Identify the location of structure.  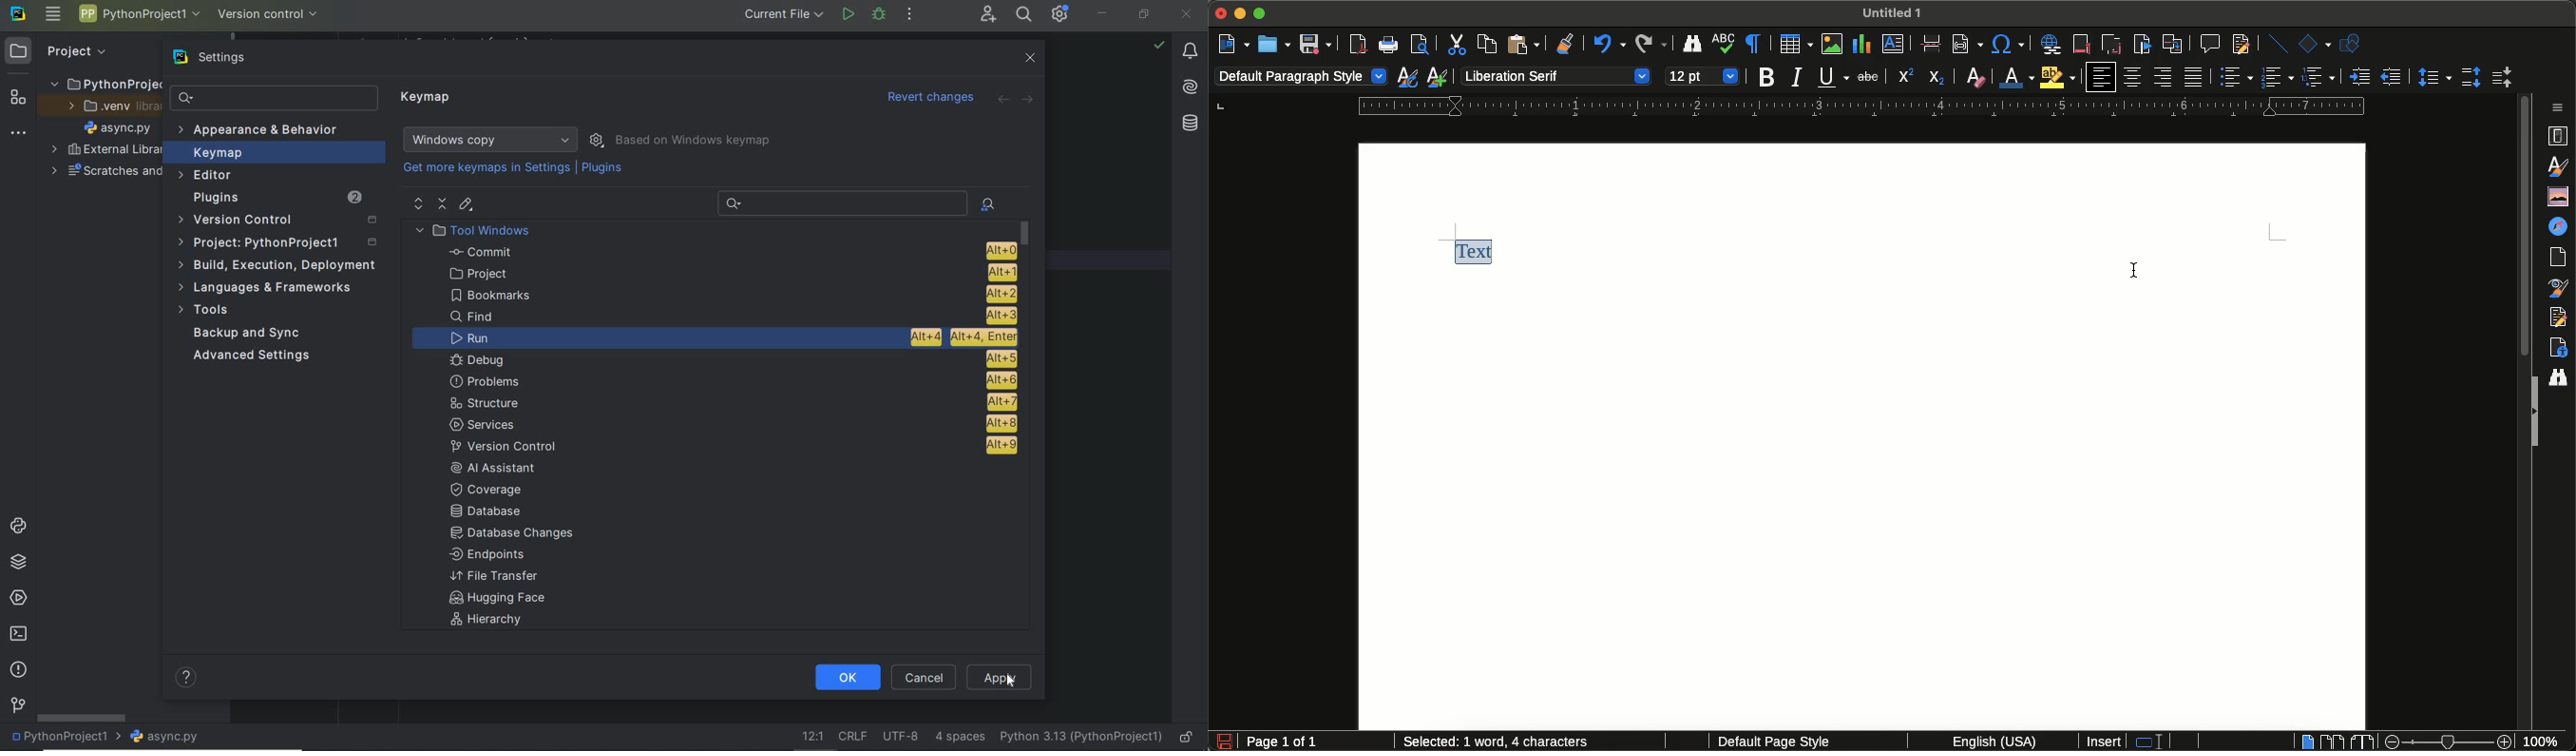
(732, 402).